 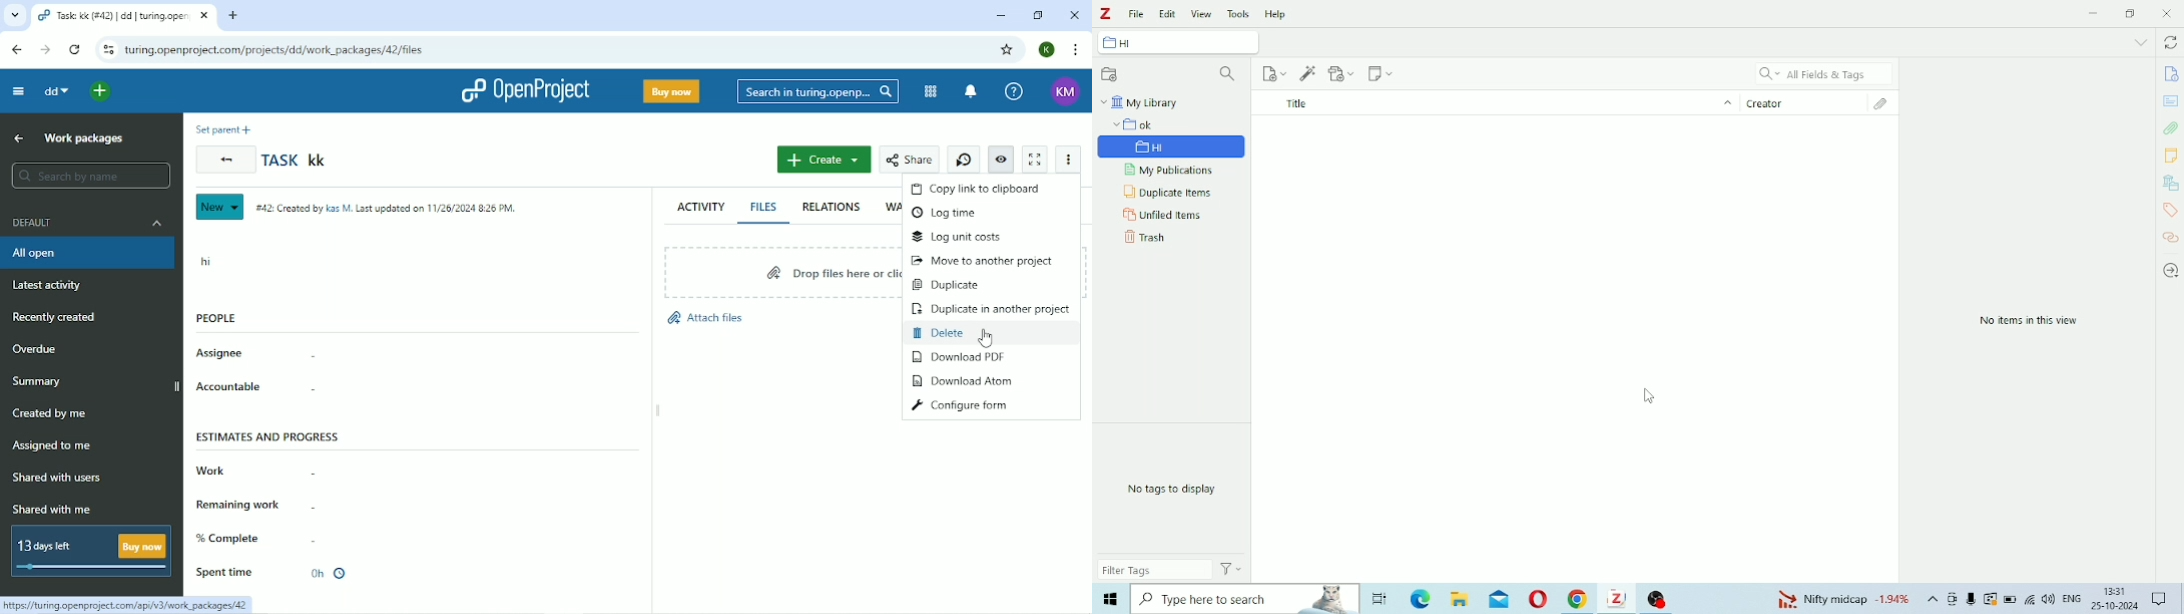 I want to click on Tags, so click(x=2170, y=210).